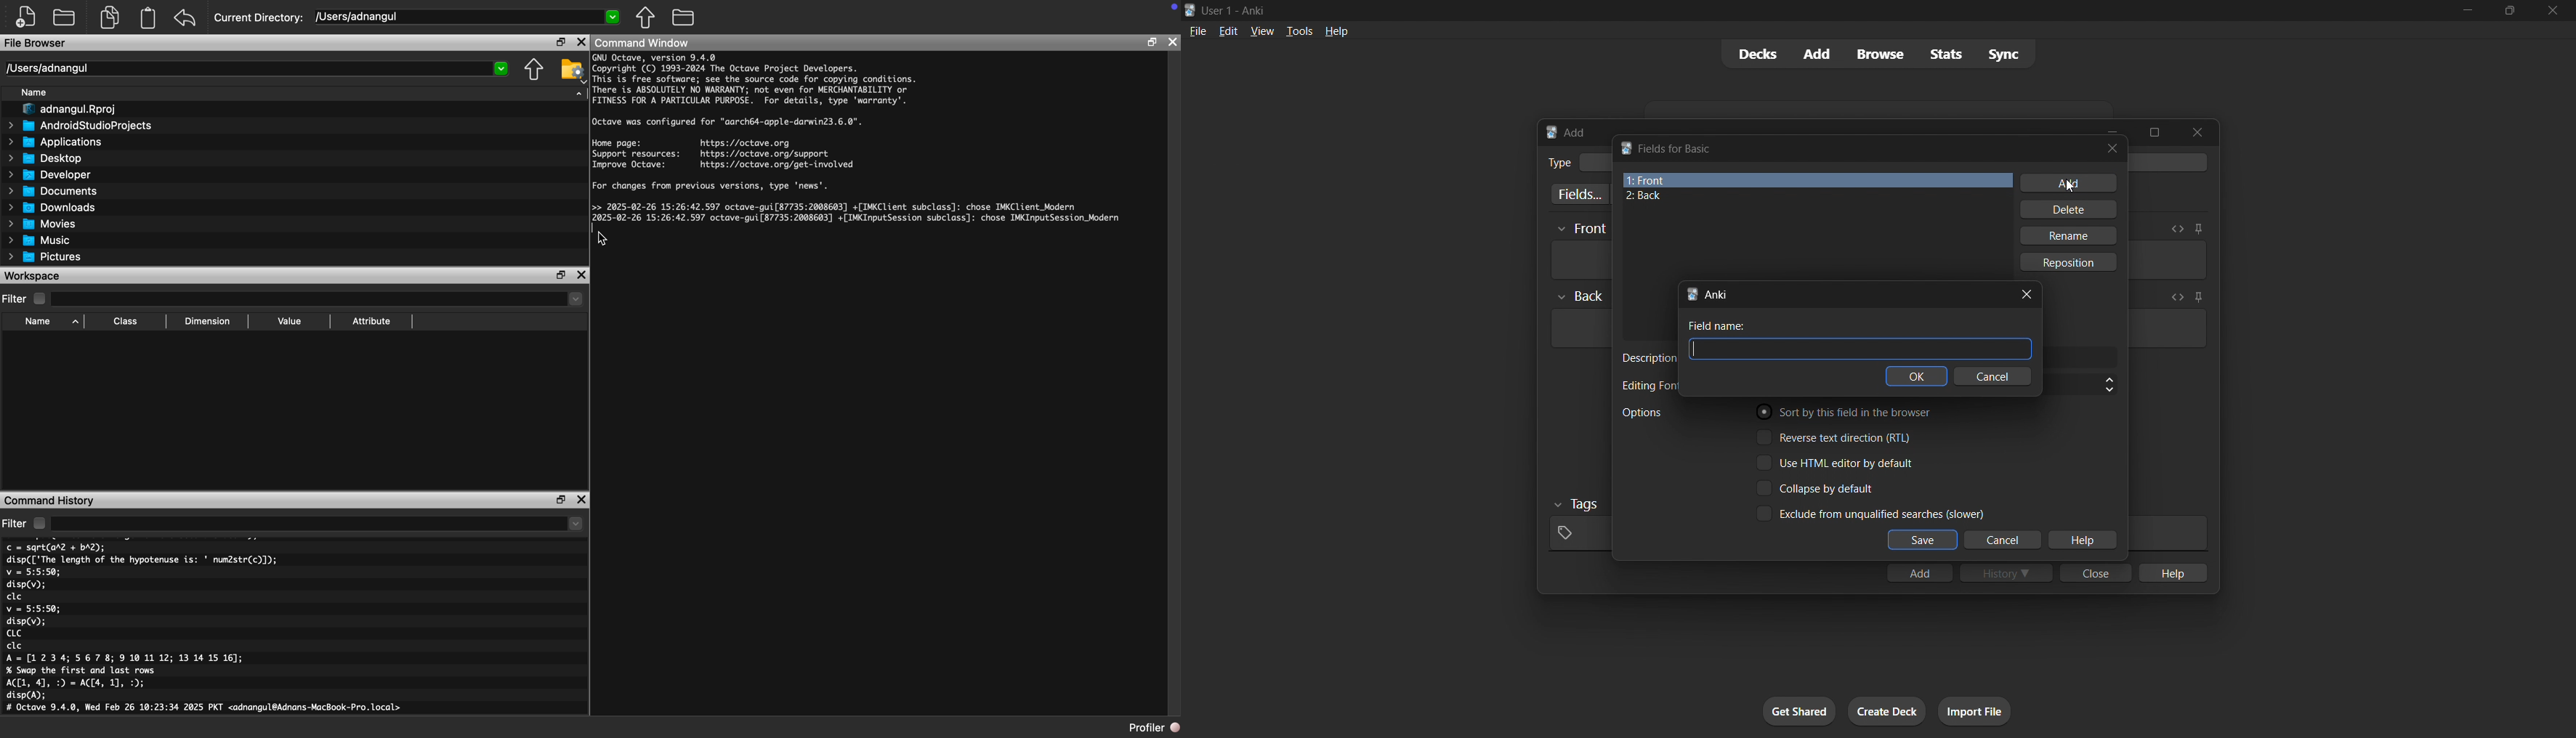  Describe the element at coordinates (2006, 572) in the screenshot. I see `history` at that location.